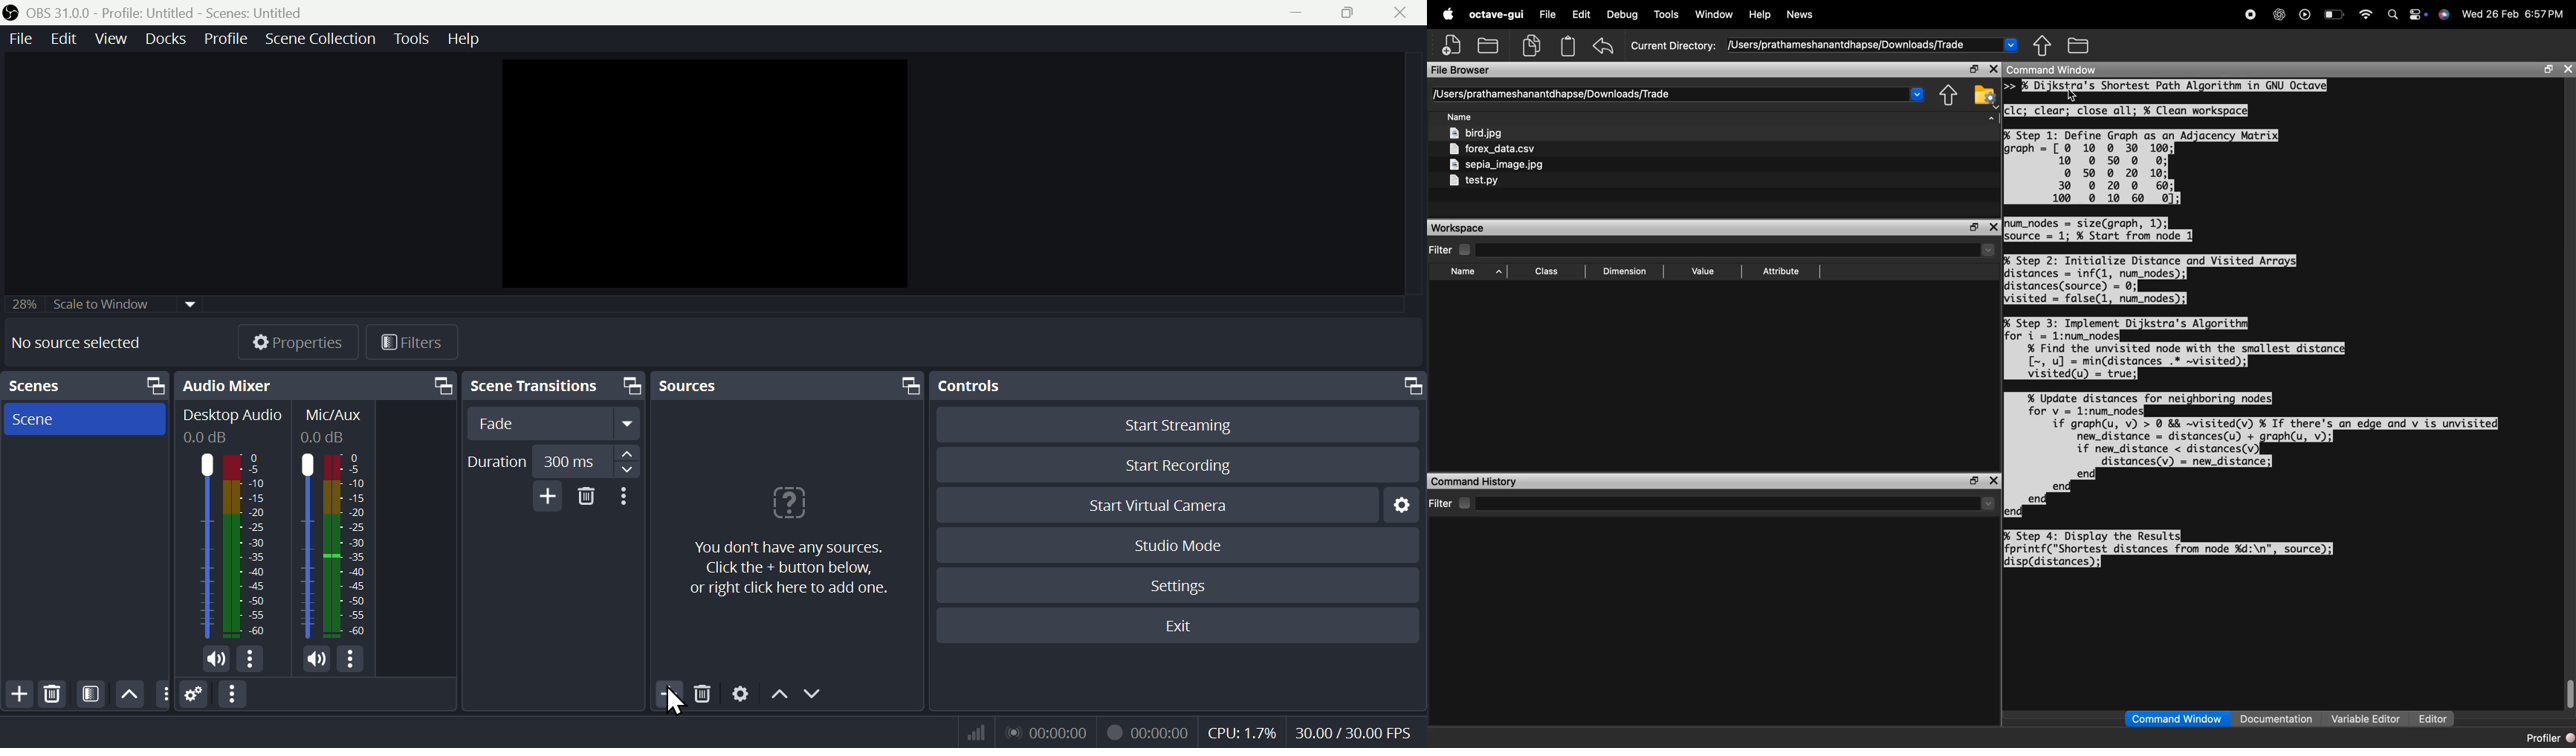 This screenshot has height=756, width=2576. I want to click on profiler , so click(2548, 738).